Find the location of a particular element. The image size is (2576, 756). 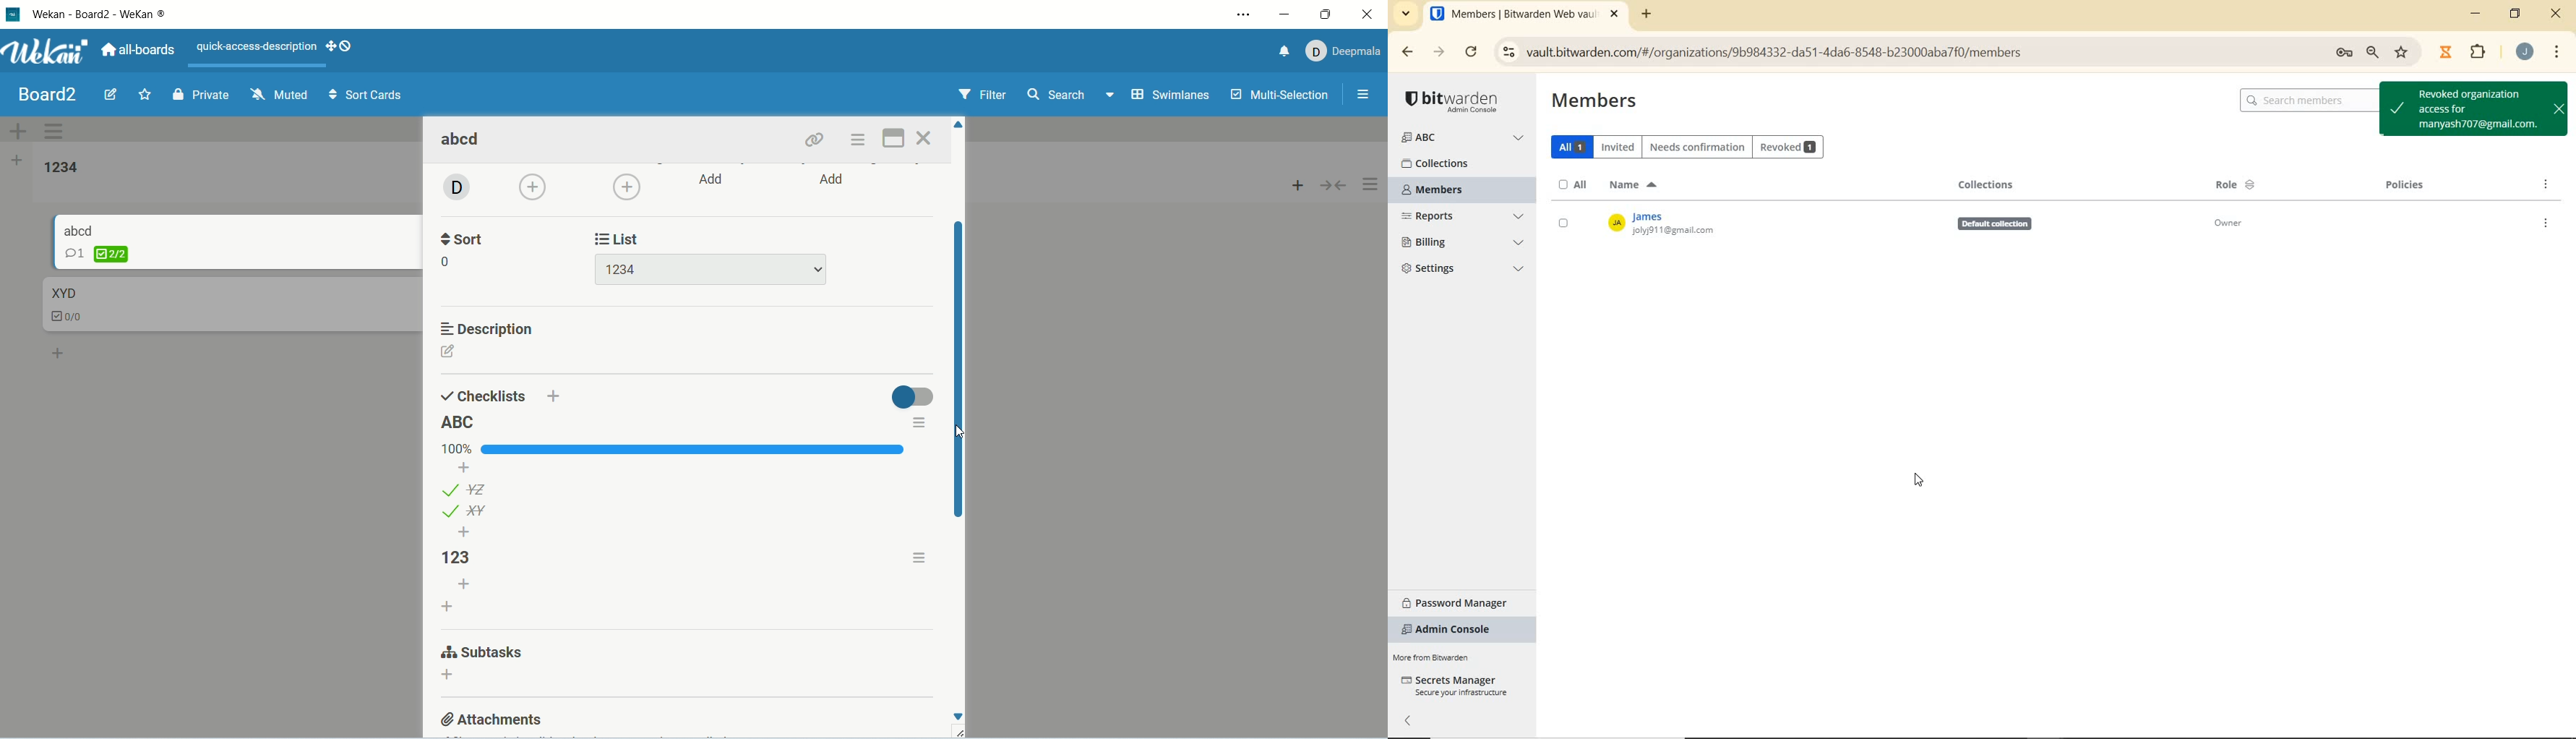

filter is located at coordinates (982, 95).